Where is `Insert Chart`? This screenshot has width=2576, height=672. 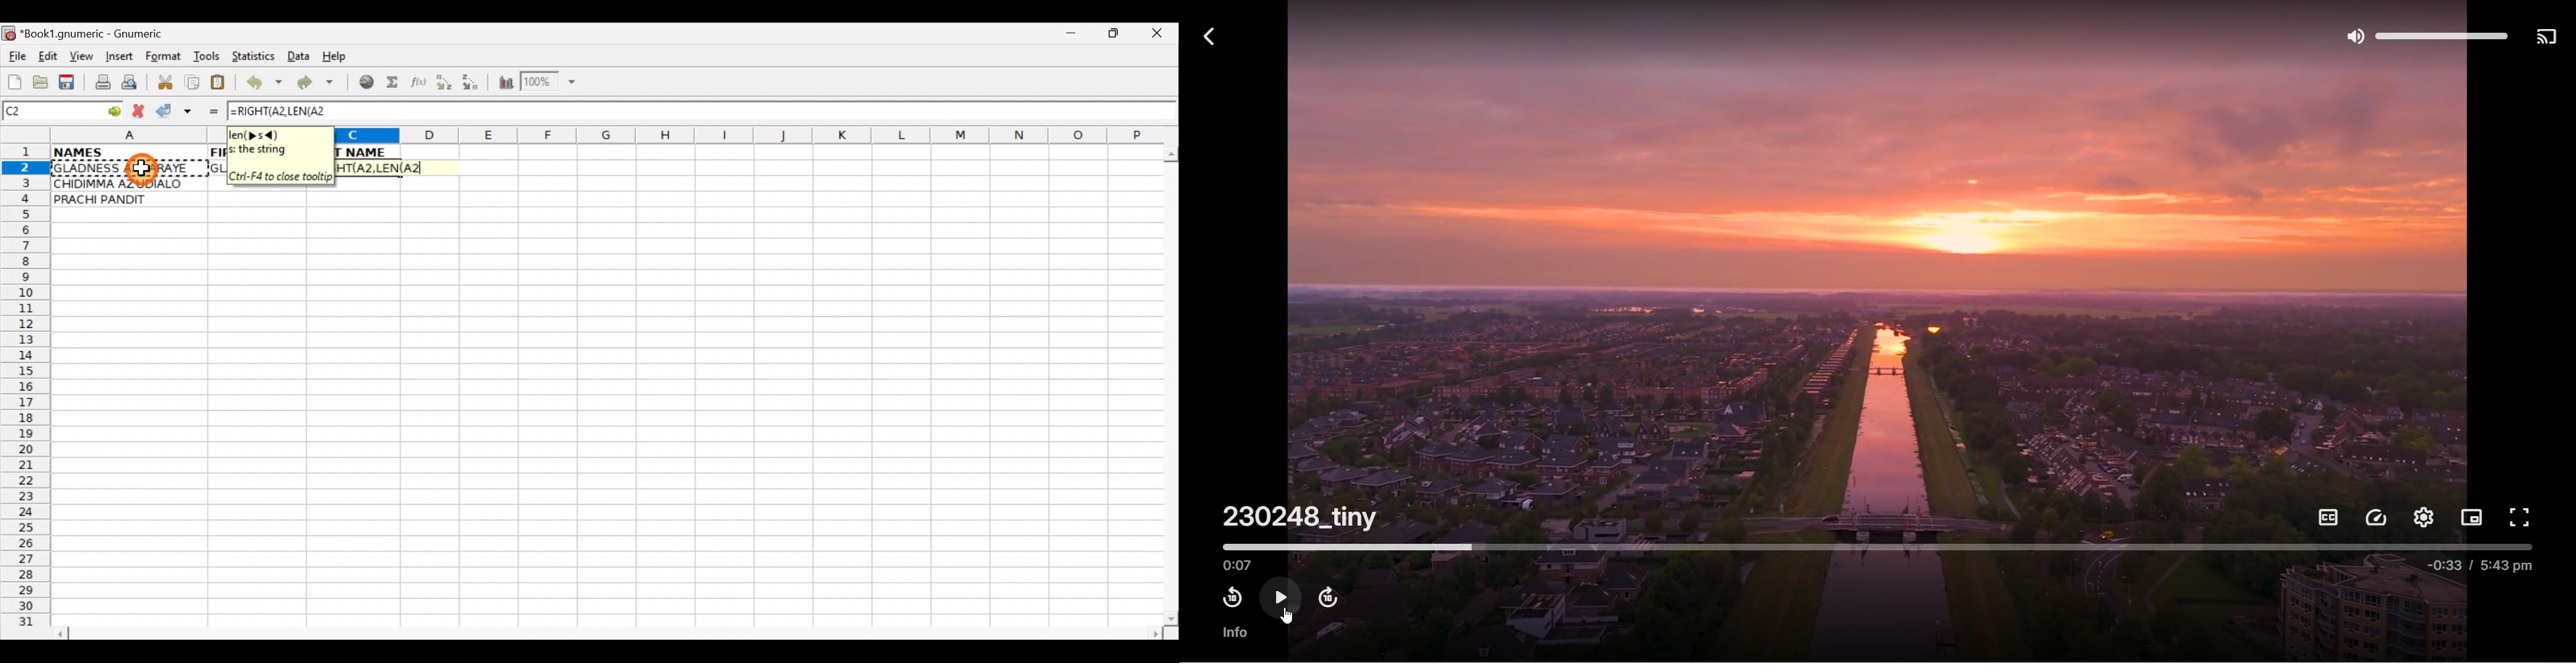 Insert Chart is located at coordinates (503, 84).